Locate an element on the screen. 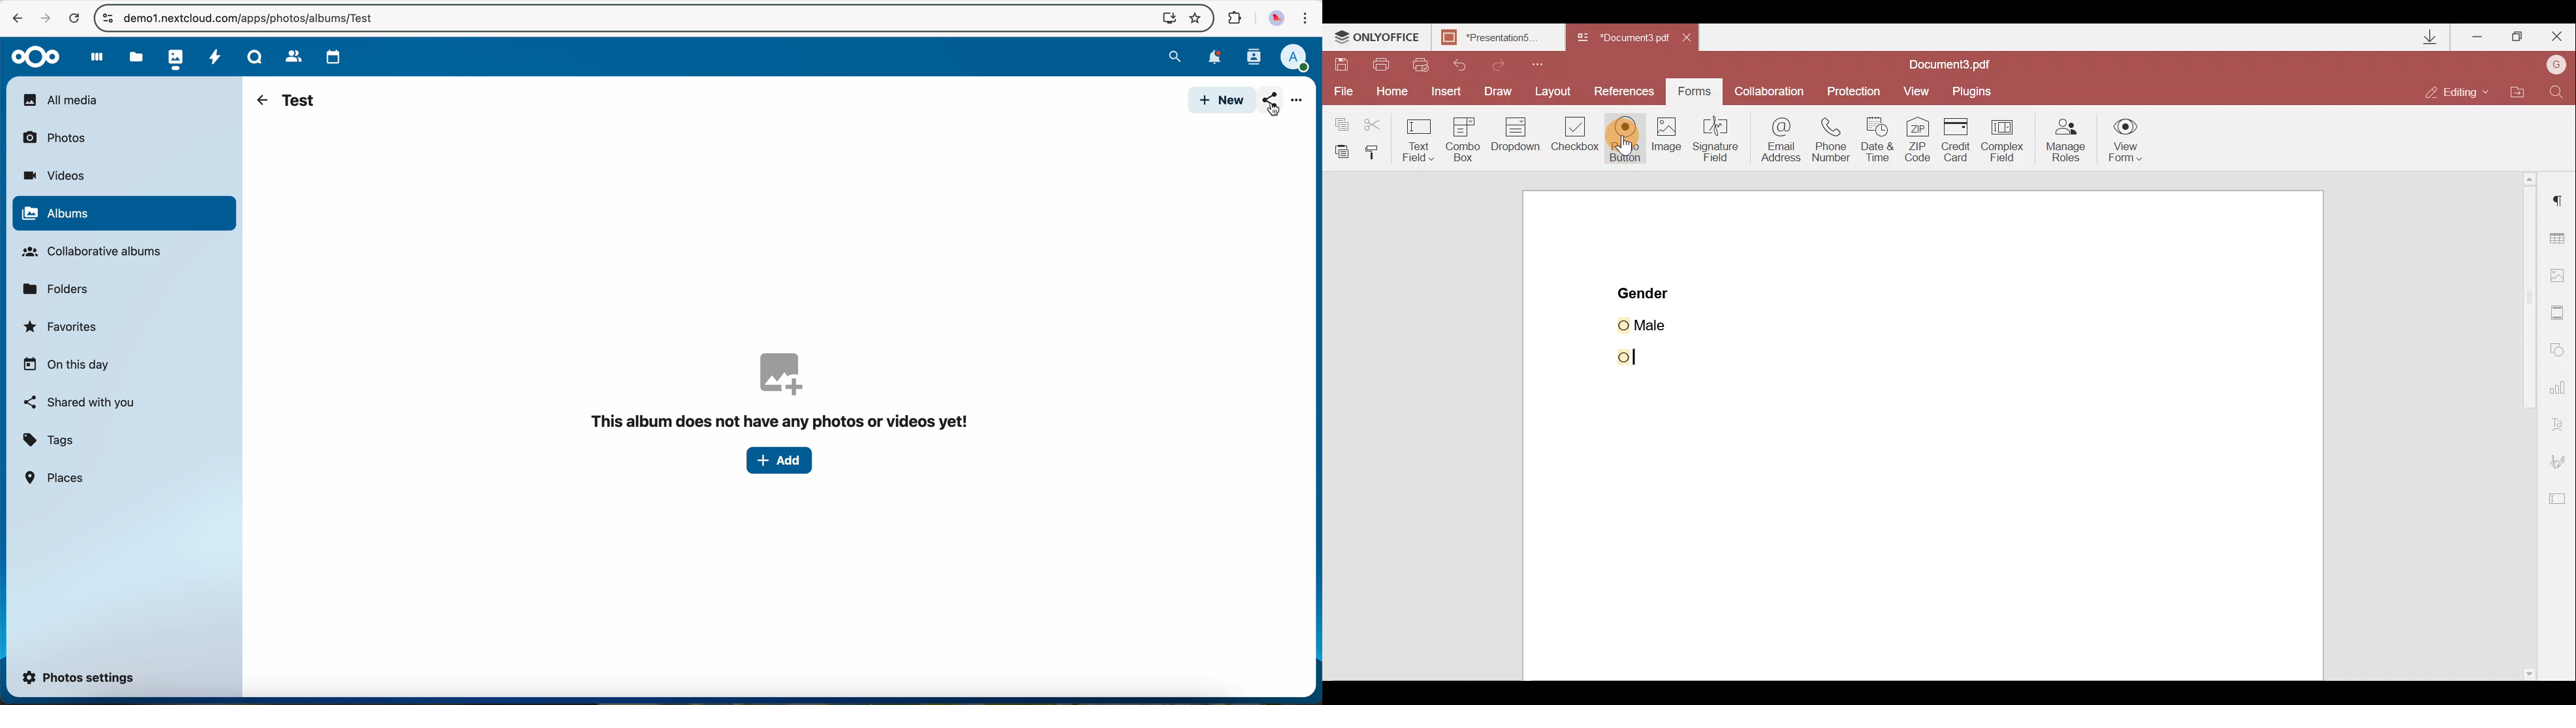 Image resolution: width=2576 pixels, height=728 pixels. photos is located at coordinates (173, 56).